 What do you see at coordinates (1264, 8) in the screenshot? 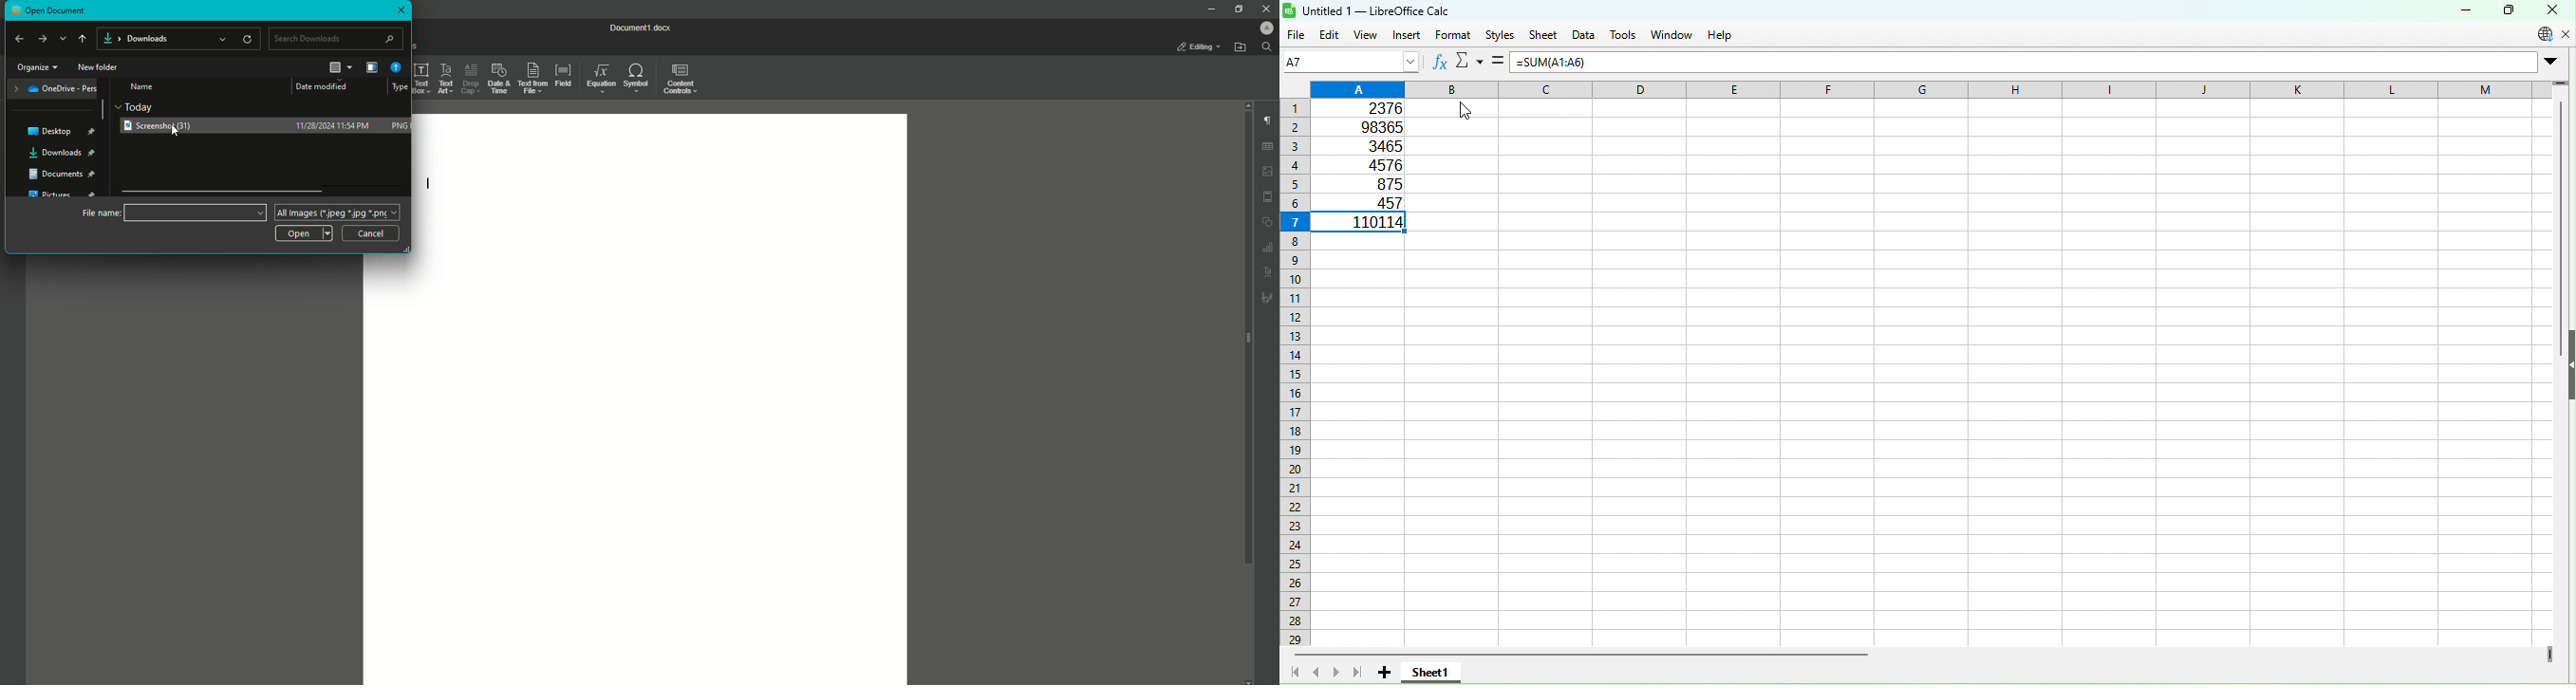
I see `Close` at bounding box center [1264, 8].